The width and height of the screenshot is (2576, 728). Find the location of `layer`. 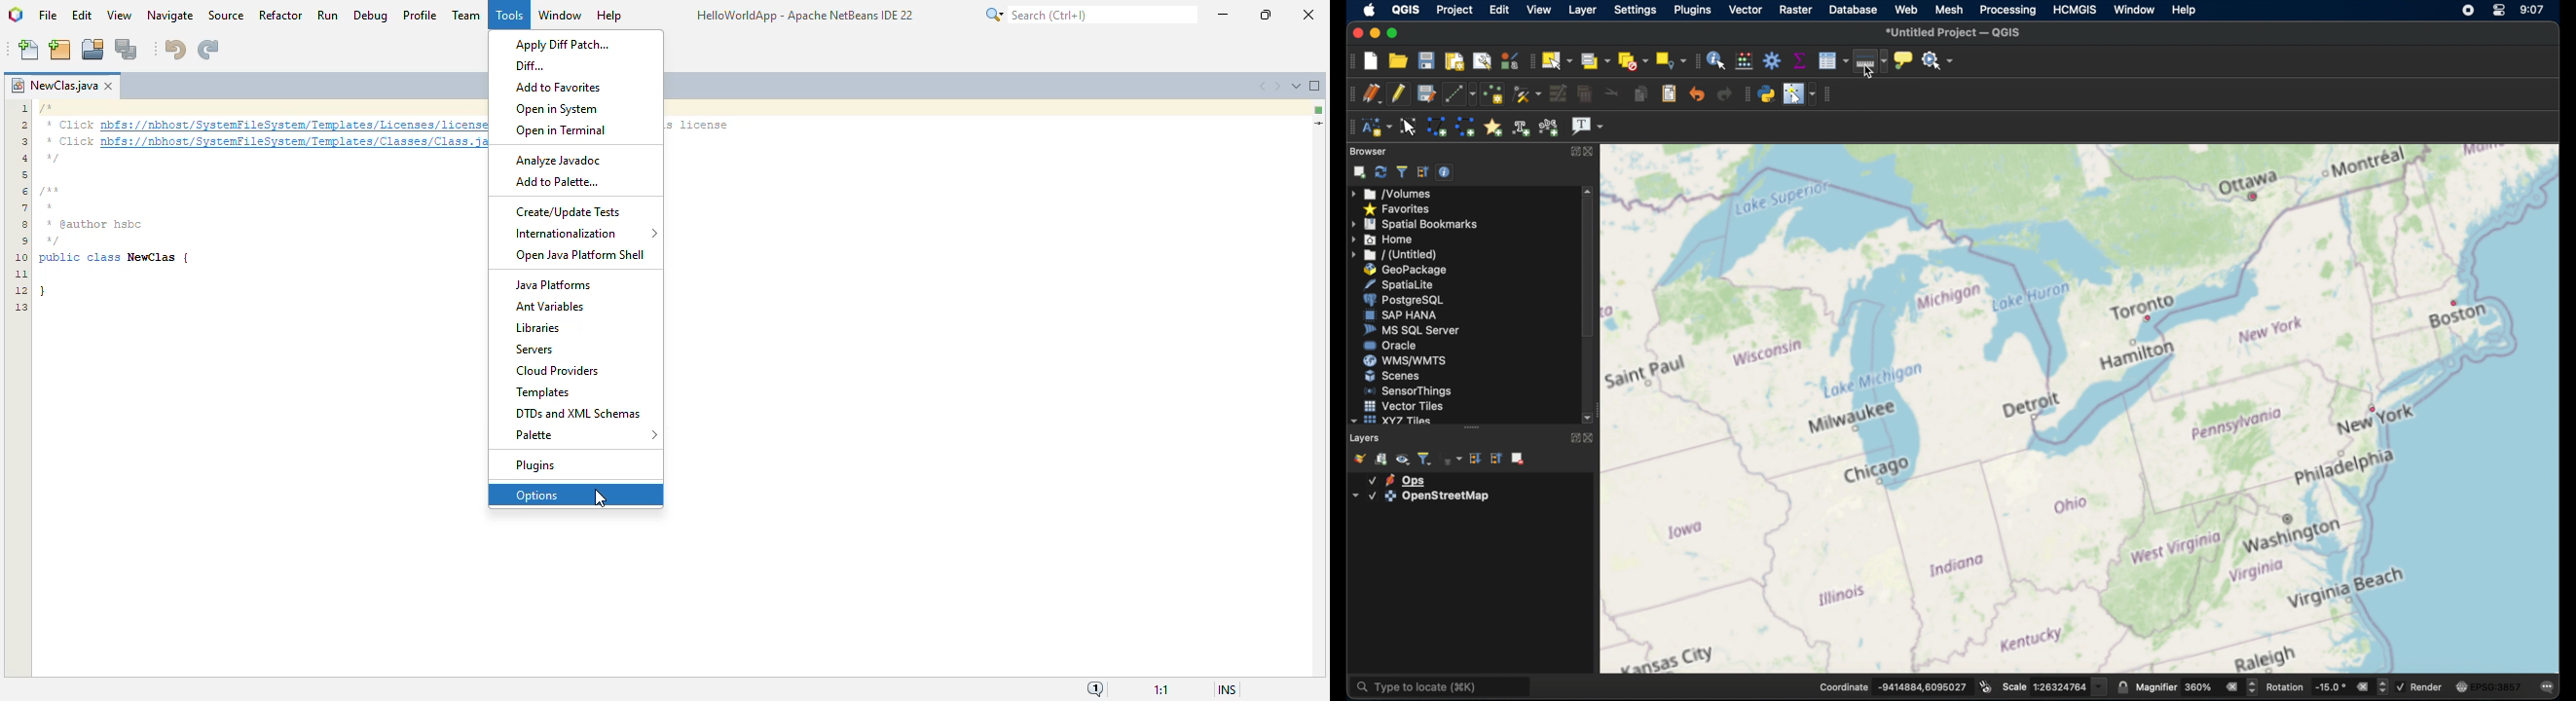

layer is located at coordinates (1417, 497).